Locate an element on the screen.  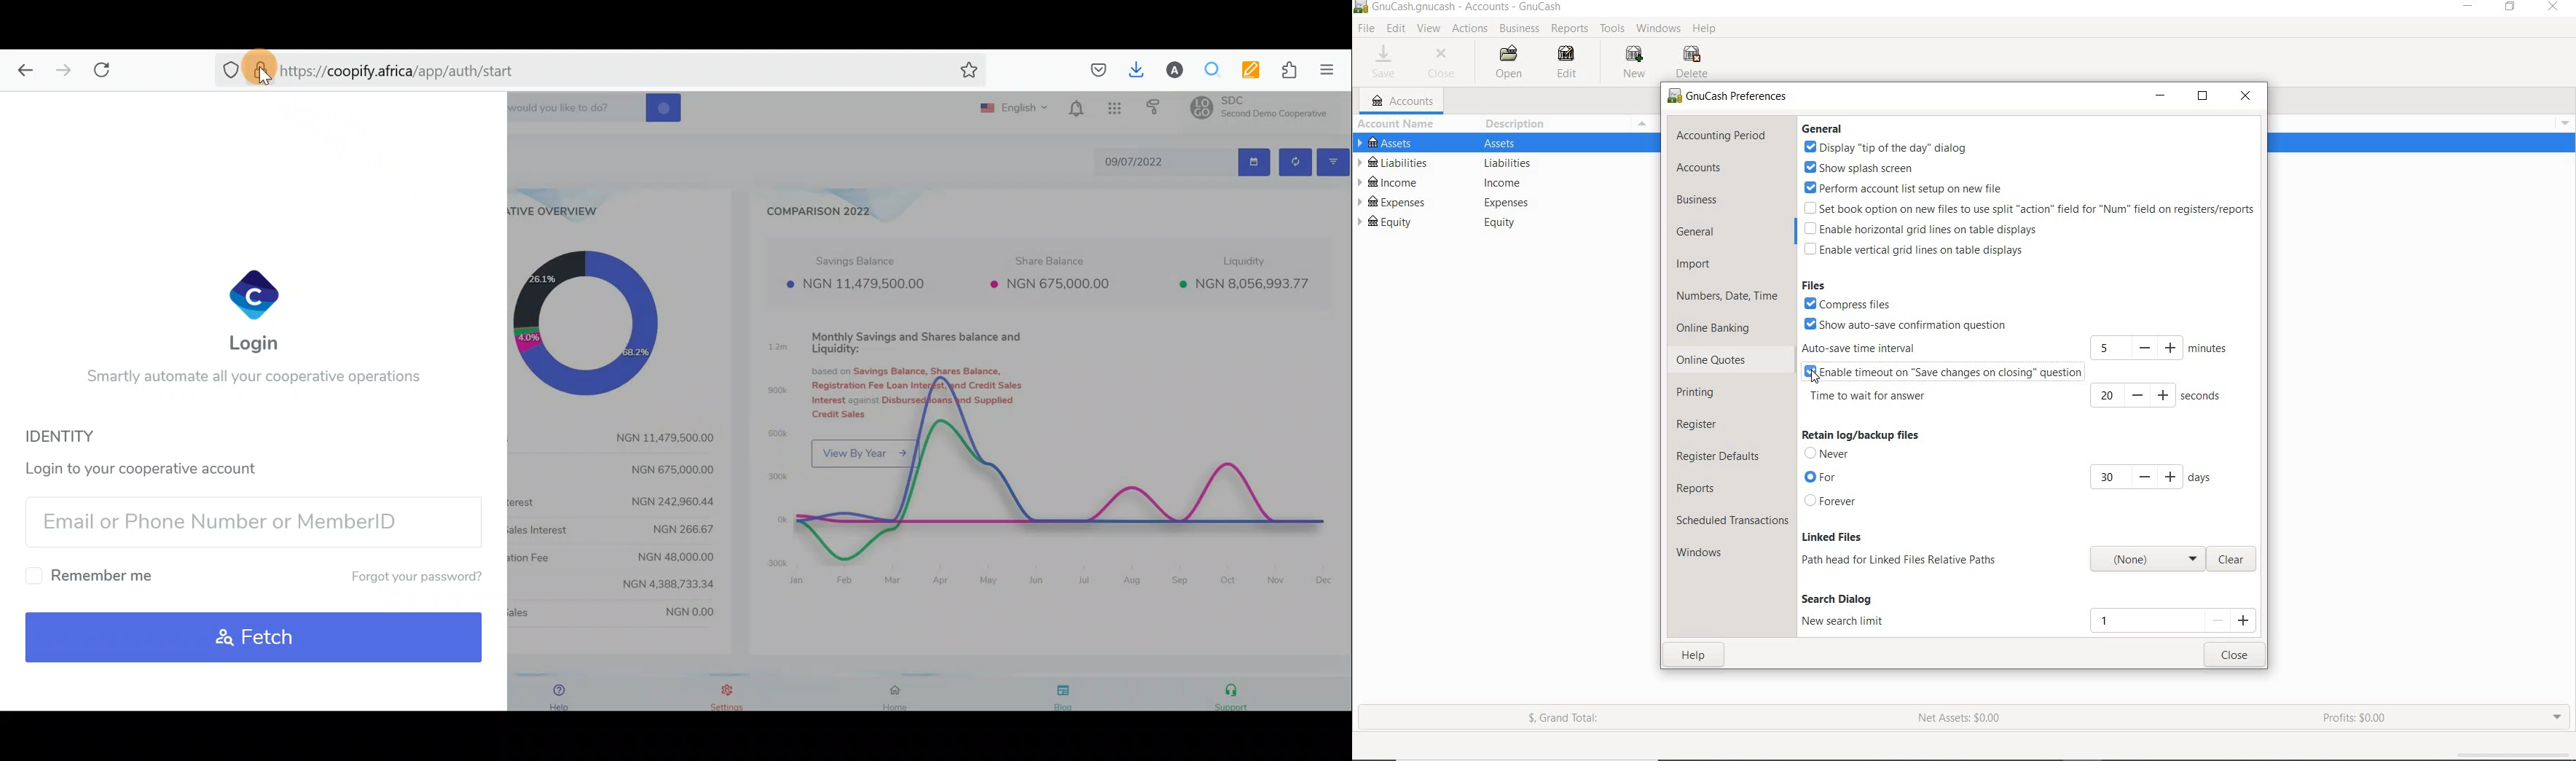
Bookmark this page is located at coordinates (966, 73).